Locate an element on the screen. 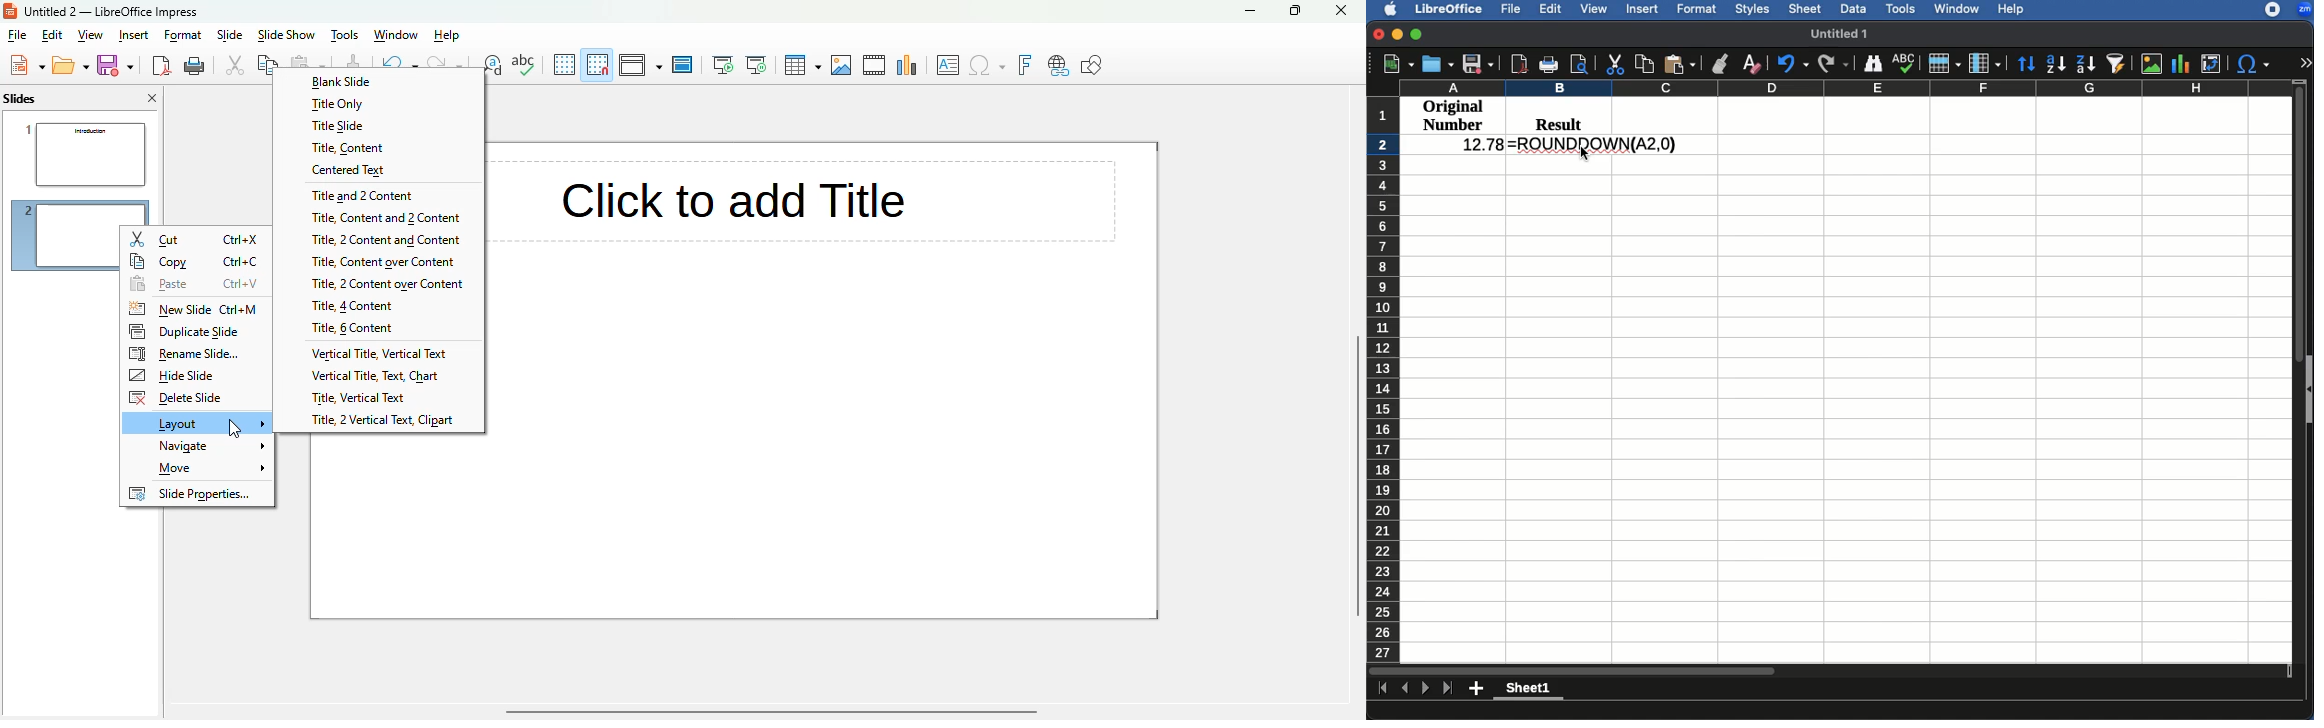 This screenshot has height=728, width=2324. find and replace is located at coordinates (497, 65).